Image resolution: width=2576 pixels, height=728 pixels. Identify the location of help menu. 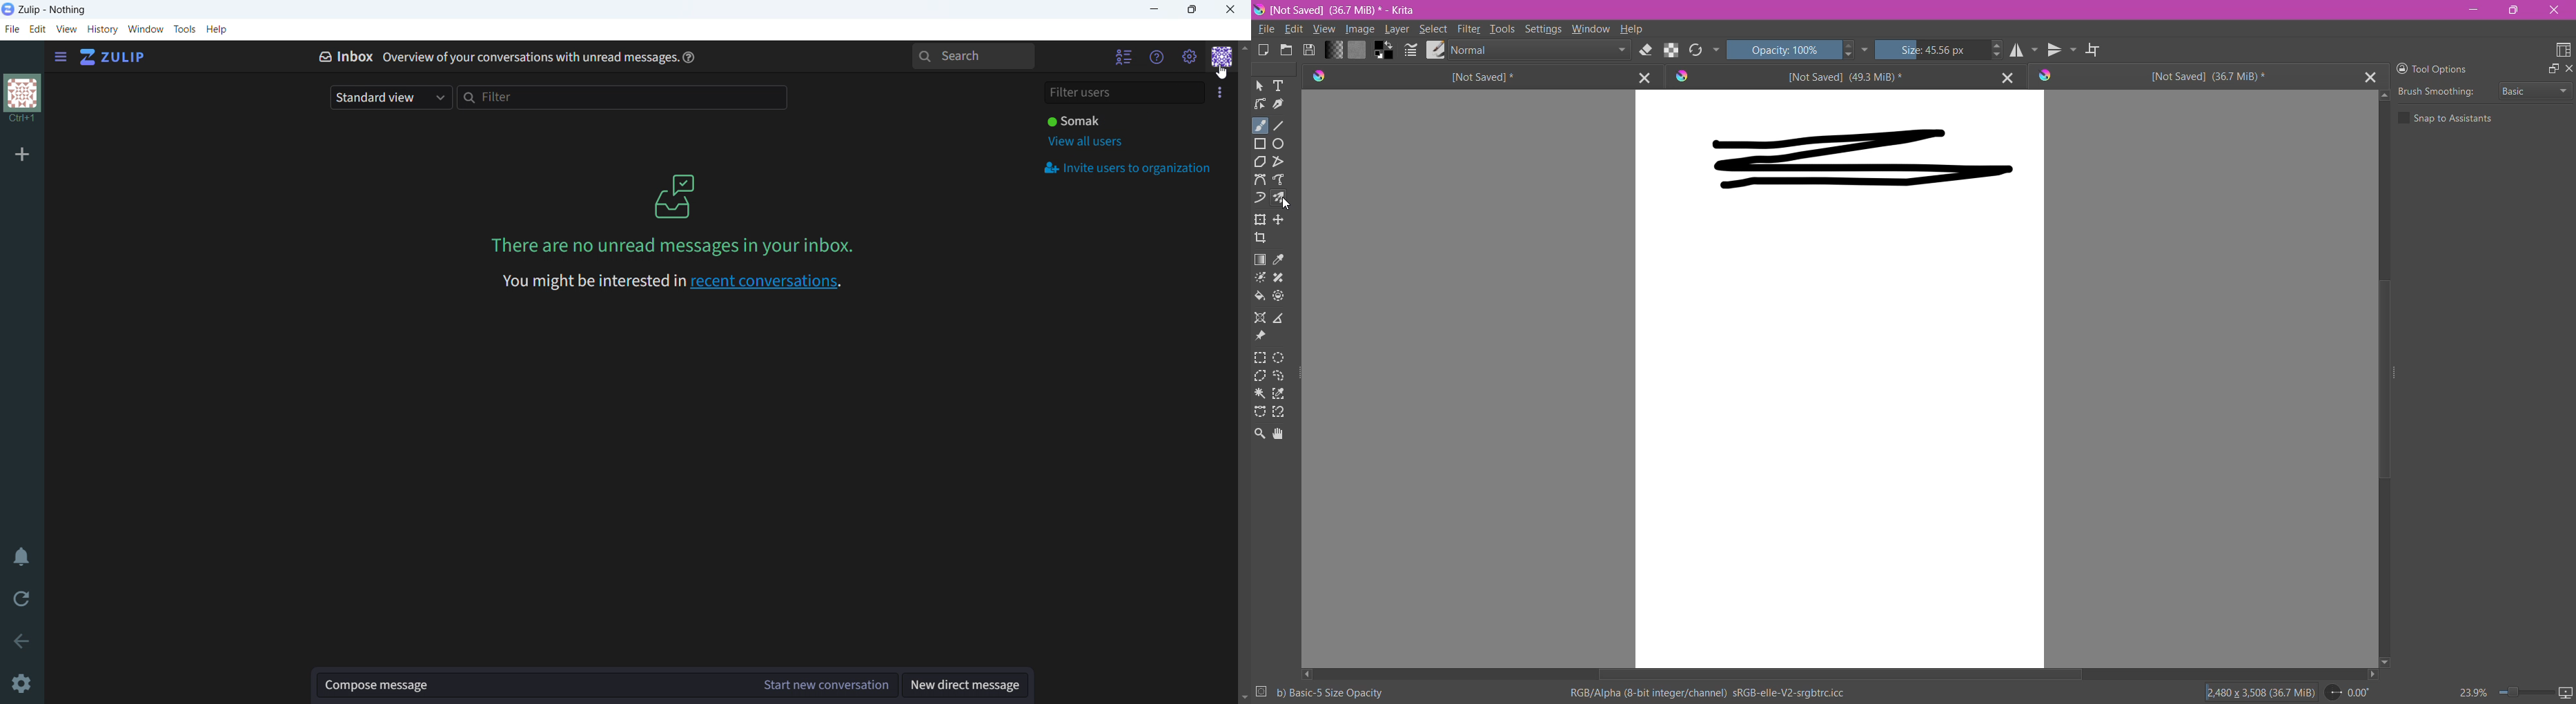
(1157, 57).